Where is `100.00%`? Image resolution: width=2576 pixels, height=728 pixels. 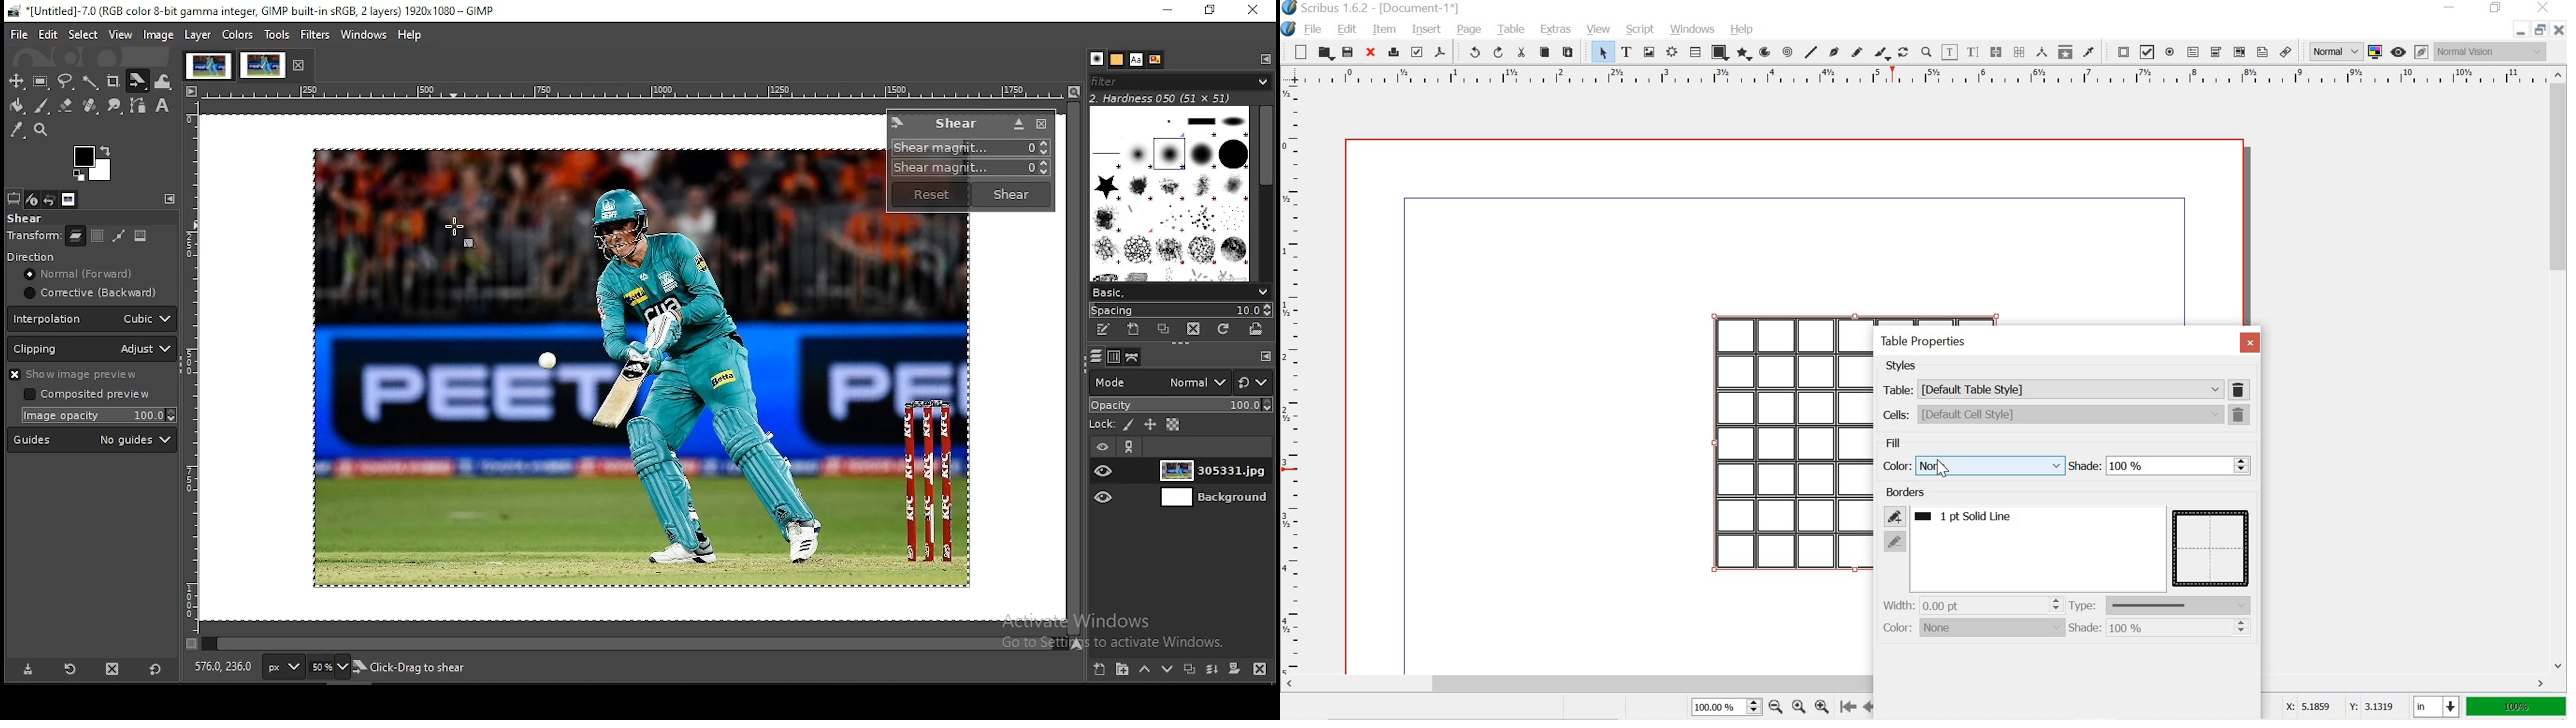 100.00% is located at coordinates (1712, 709).